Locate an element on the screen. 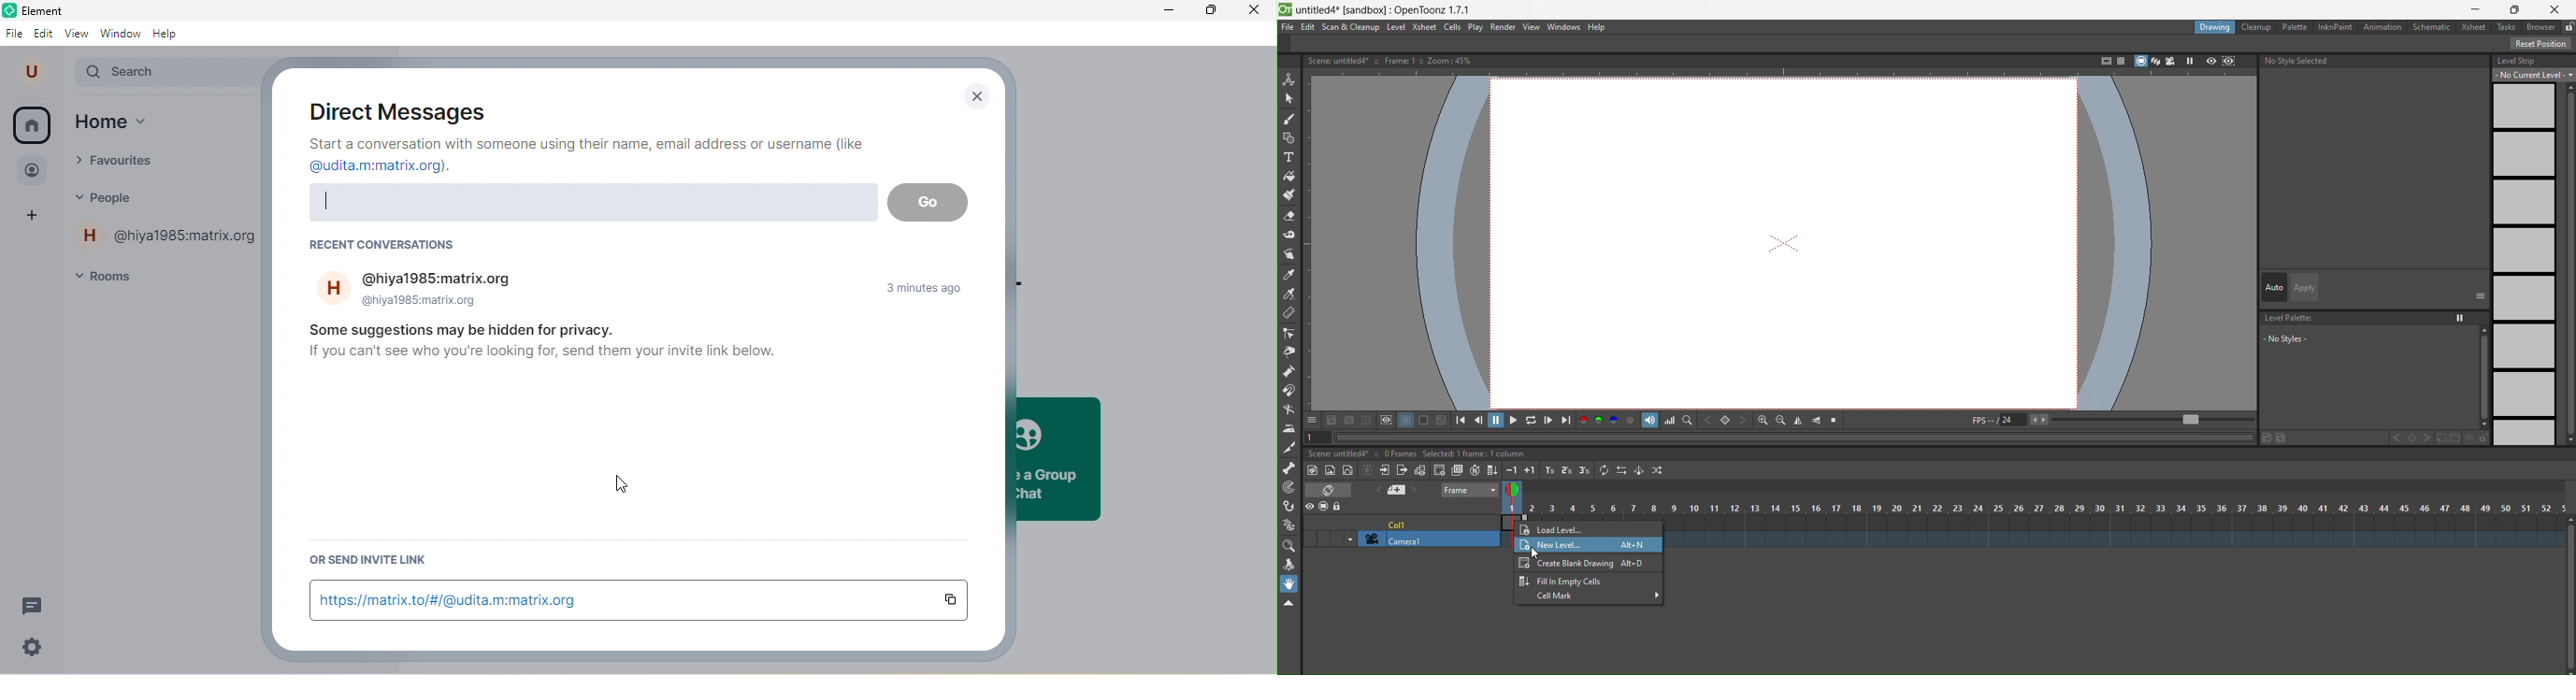 The image size is (2576, 700). level is located at coordinates (1396, 27).